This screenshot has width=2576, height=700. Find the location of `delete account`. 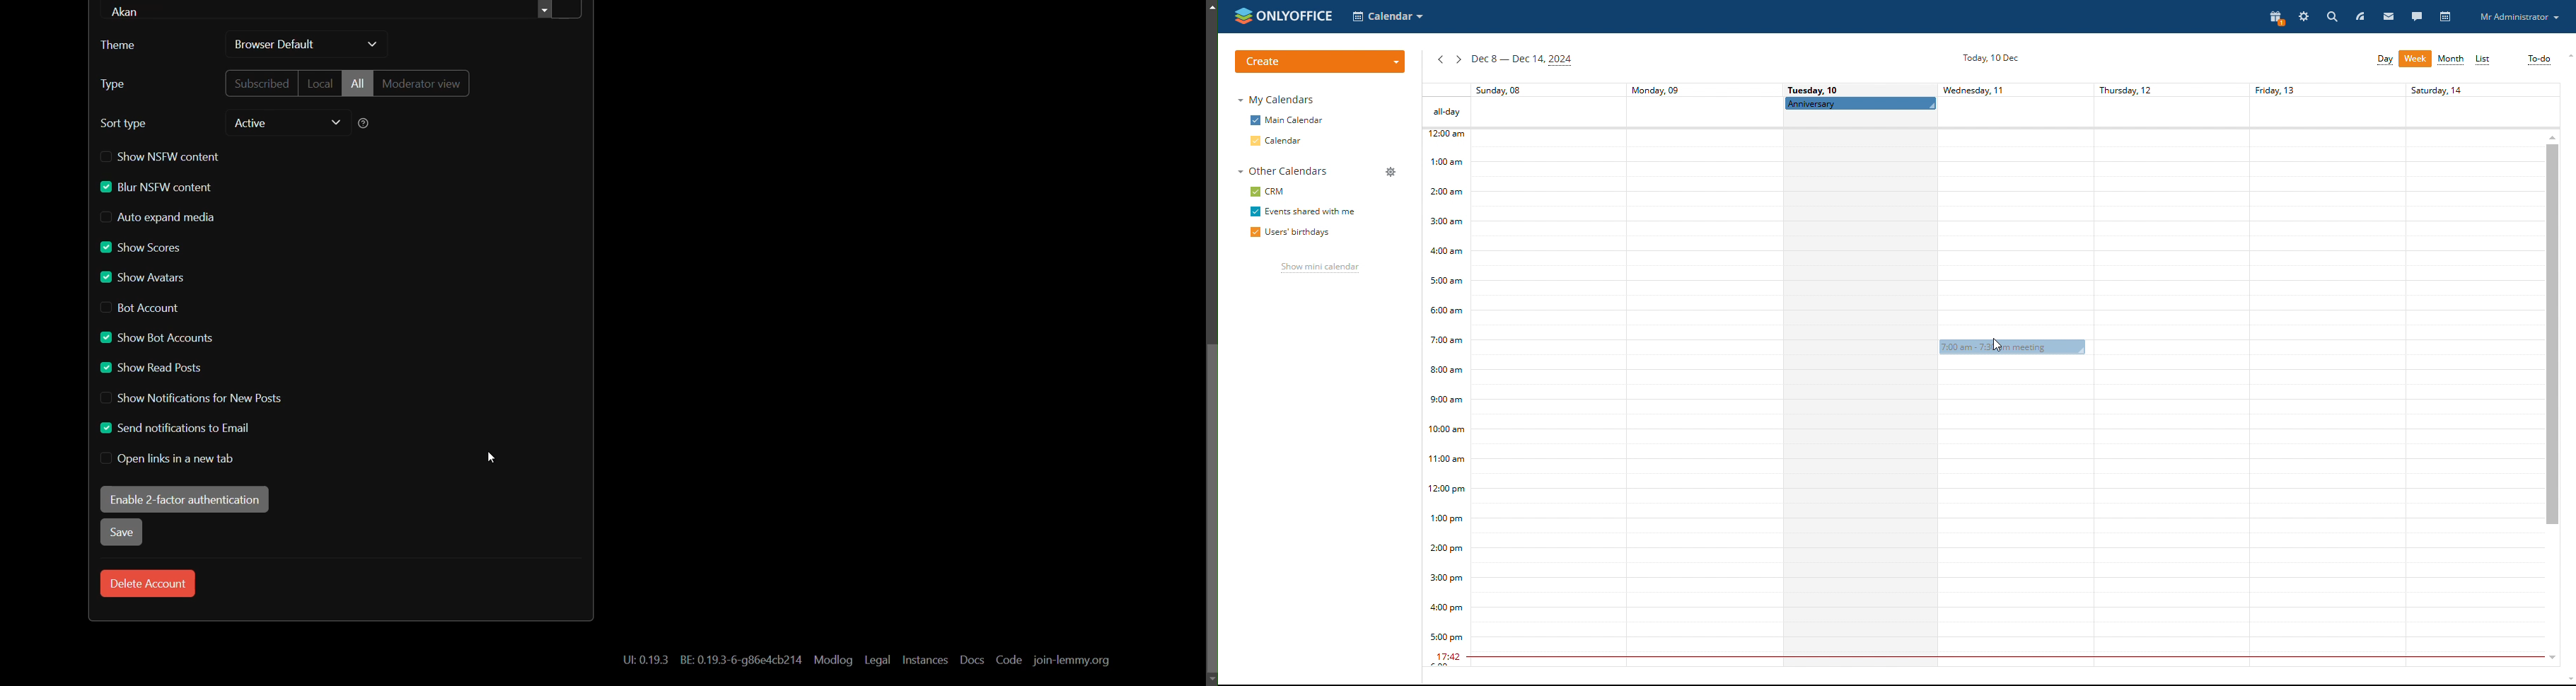

delete account is located at coordinates (149, 583).